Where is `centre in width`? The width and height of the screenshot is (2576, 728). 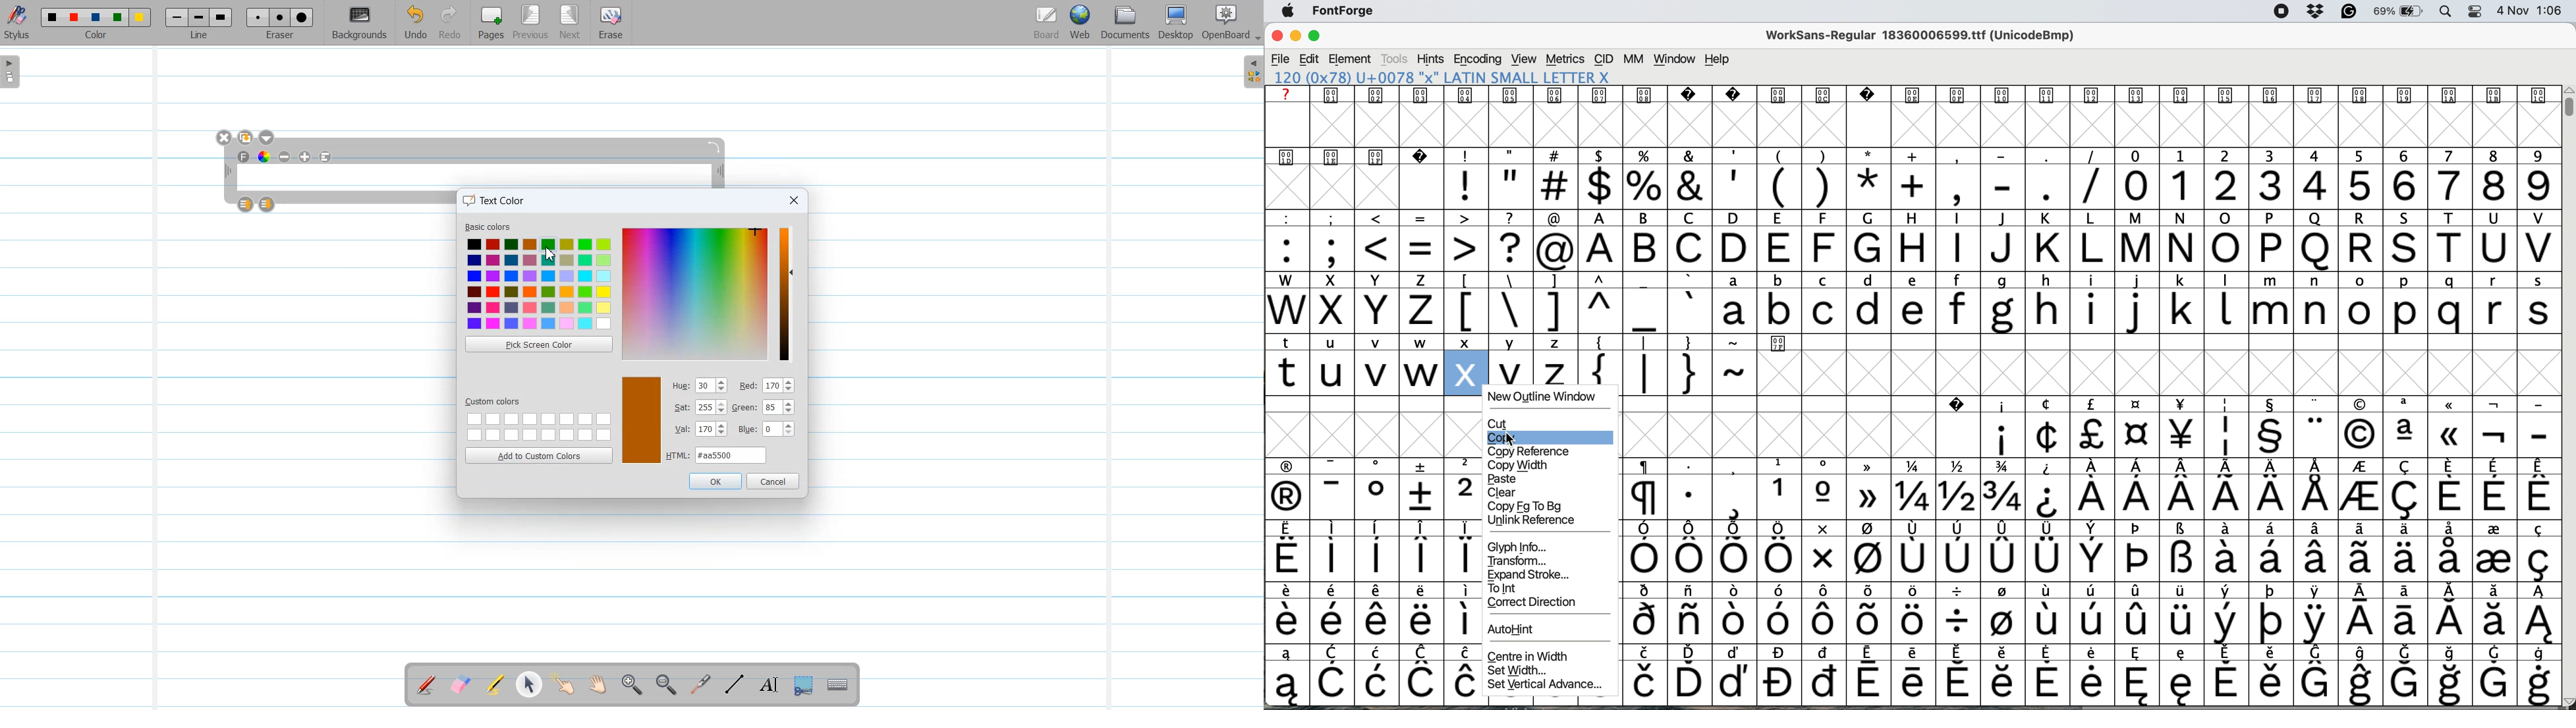 centre in width is located at coordinates (1534, 655).